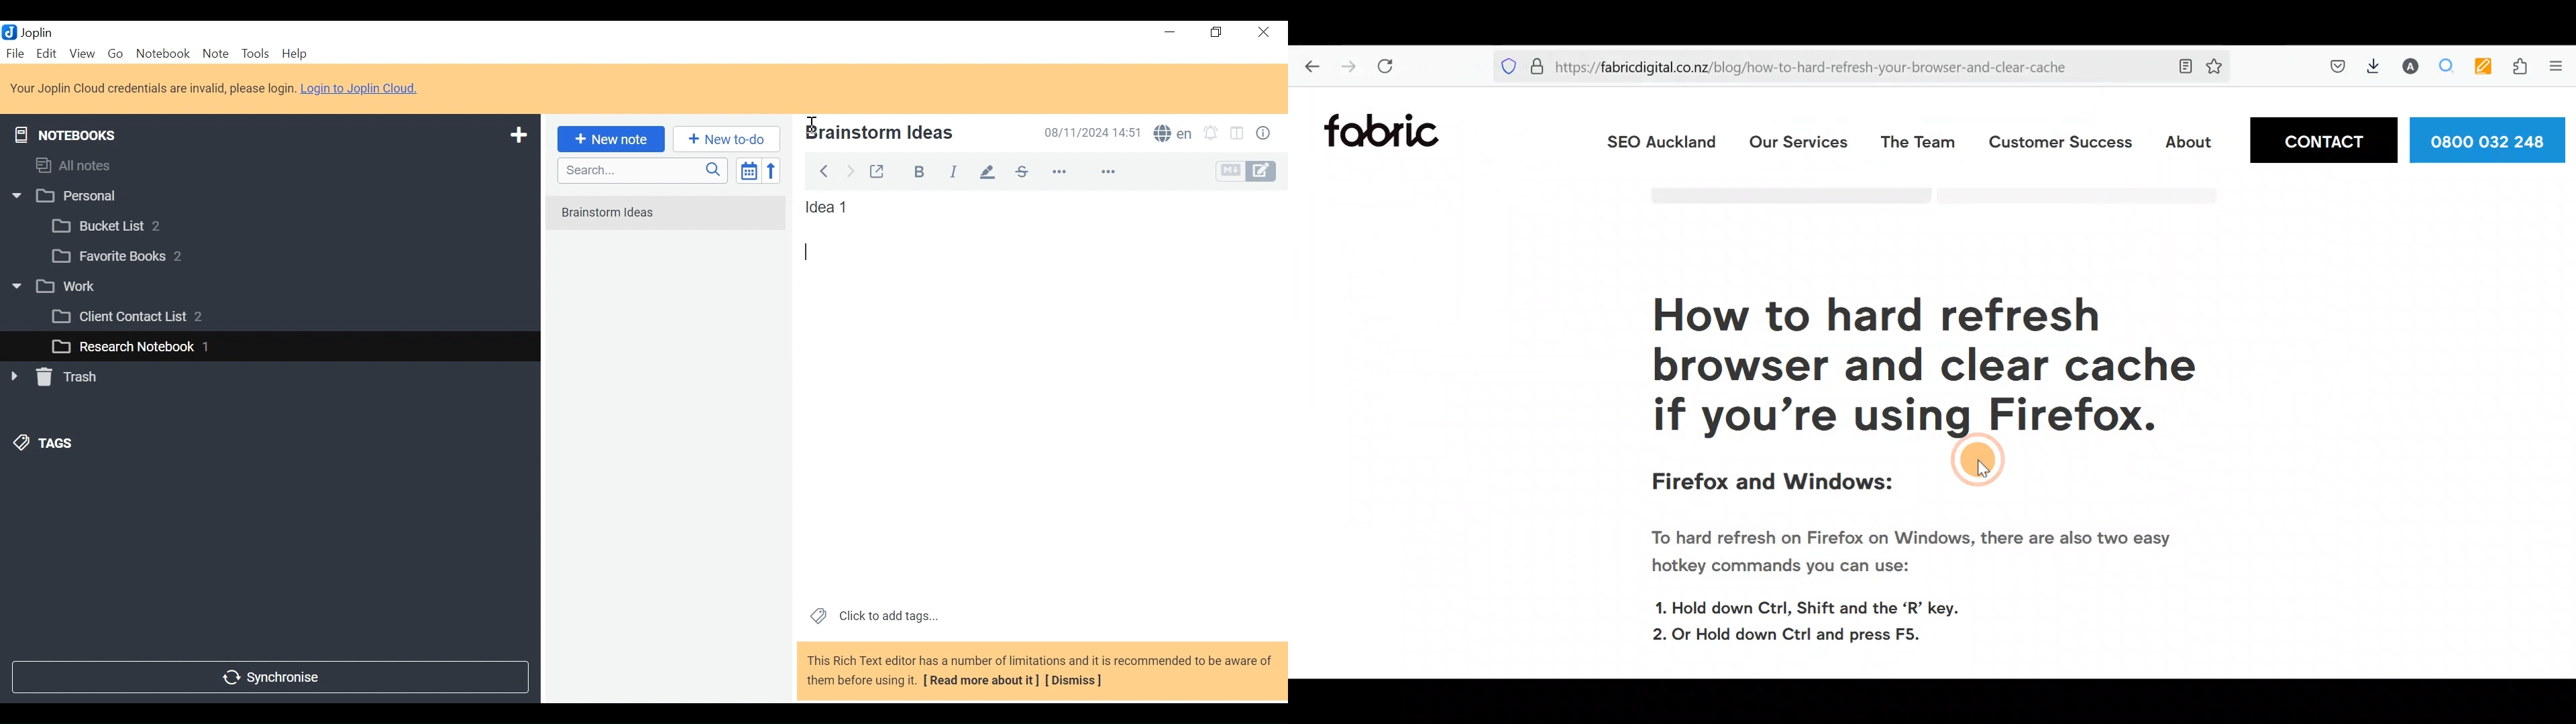 The image size is (2576, 728). What do you see at coordinates (1247, 172) in the screenshot?
I see `Toggle Editor` at bounding box center [1247, 172].